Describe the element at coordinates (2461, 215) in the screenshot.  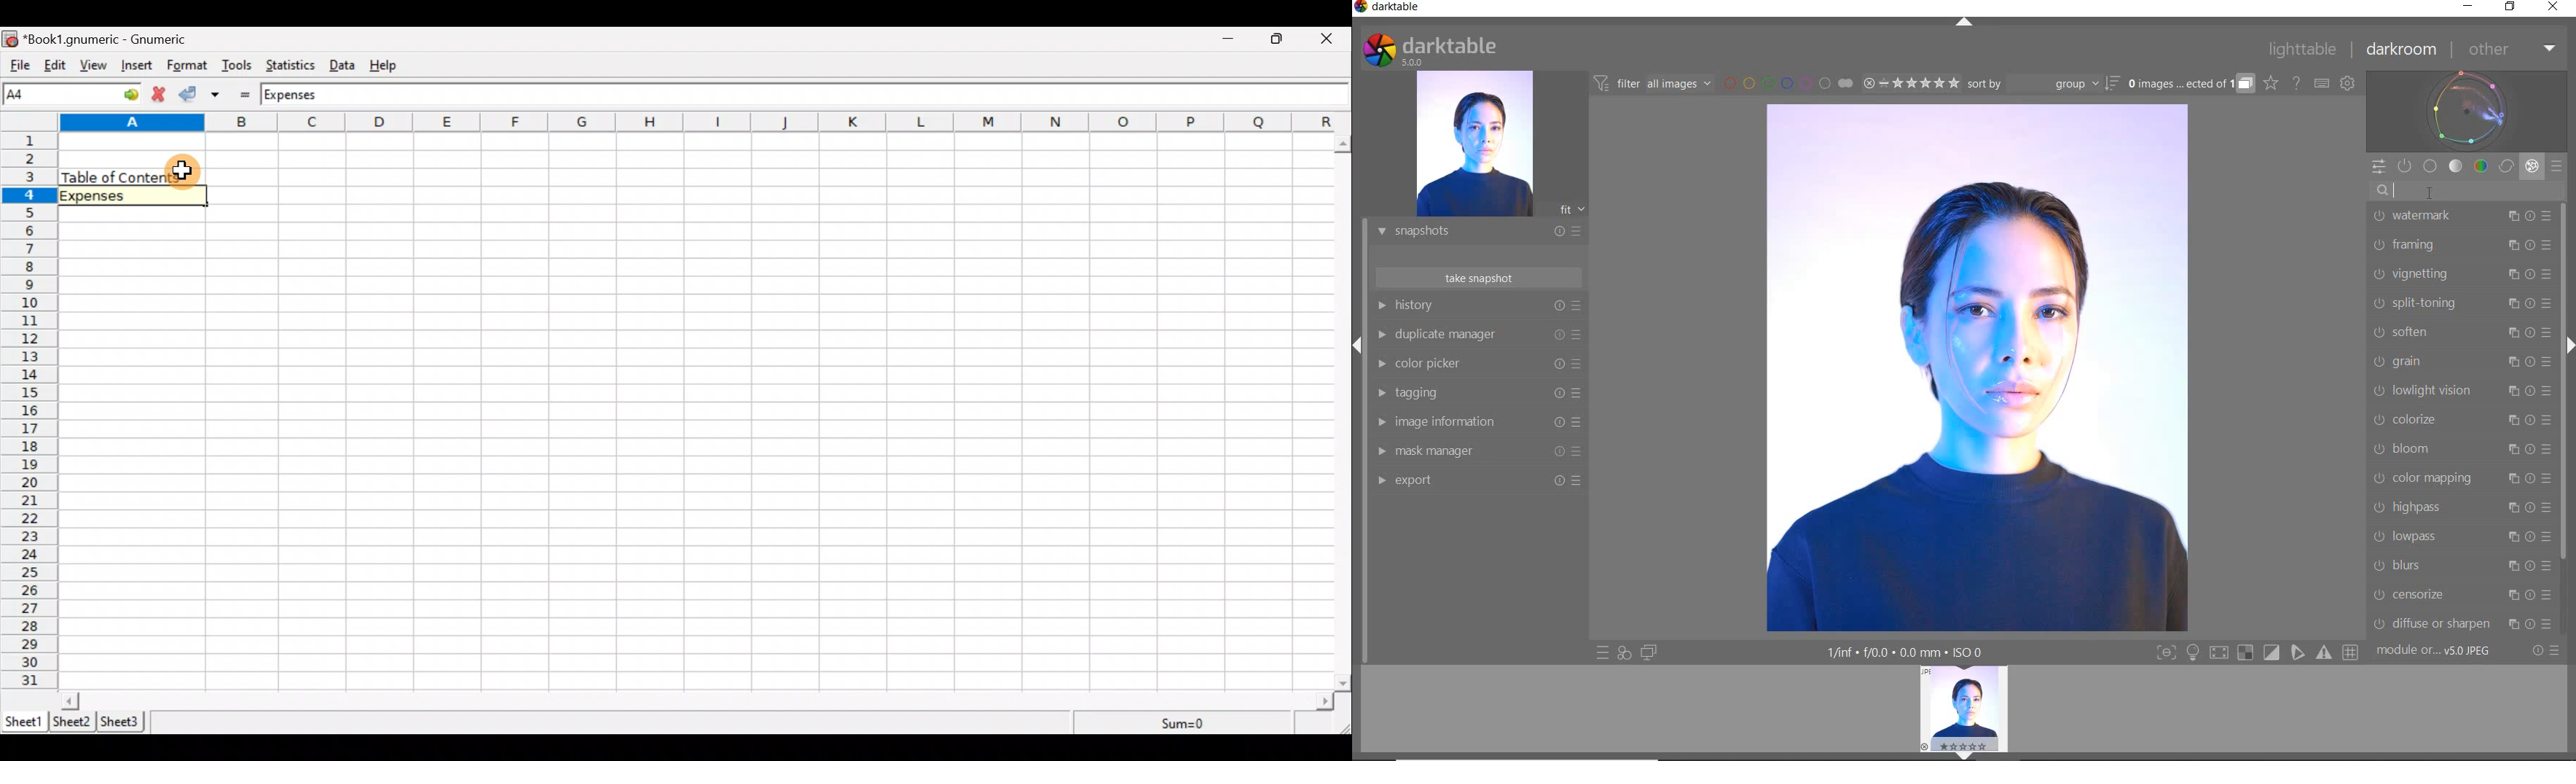
I see `WATERMARK` at that location.